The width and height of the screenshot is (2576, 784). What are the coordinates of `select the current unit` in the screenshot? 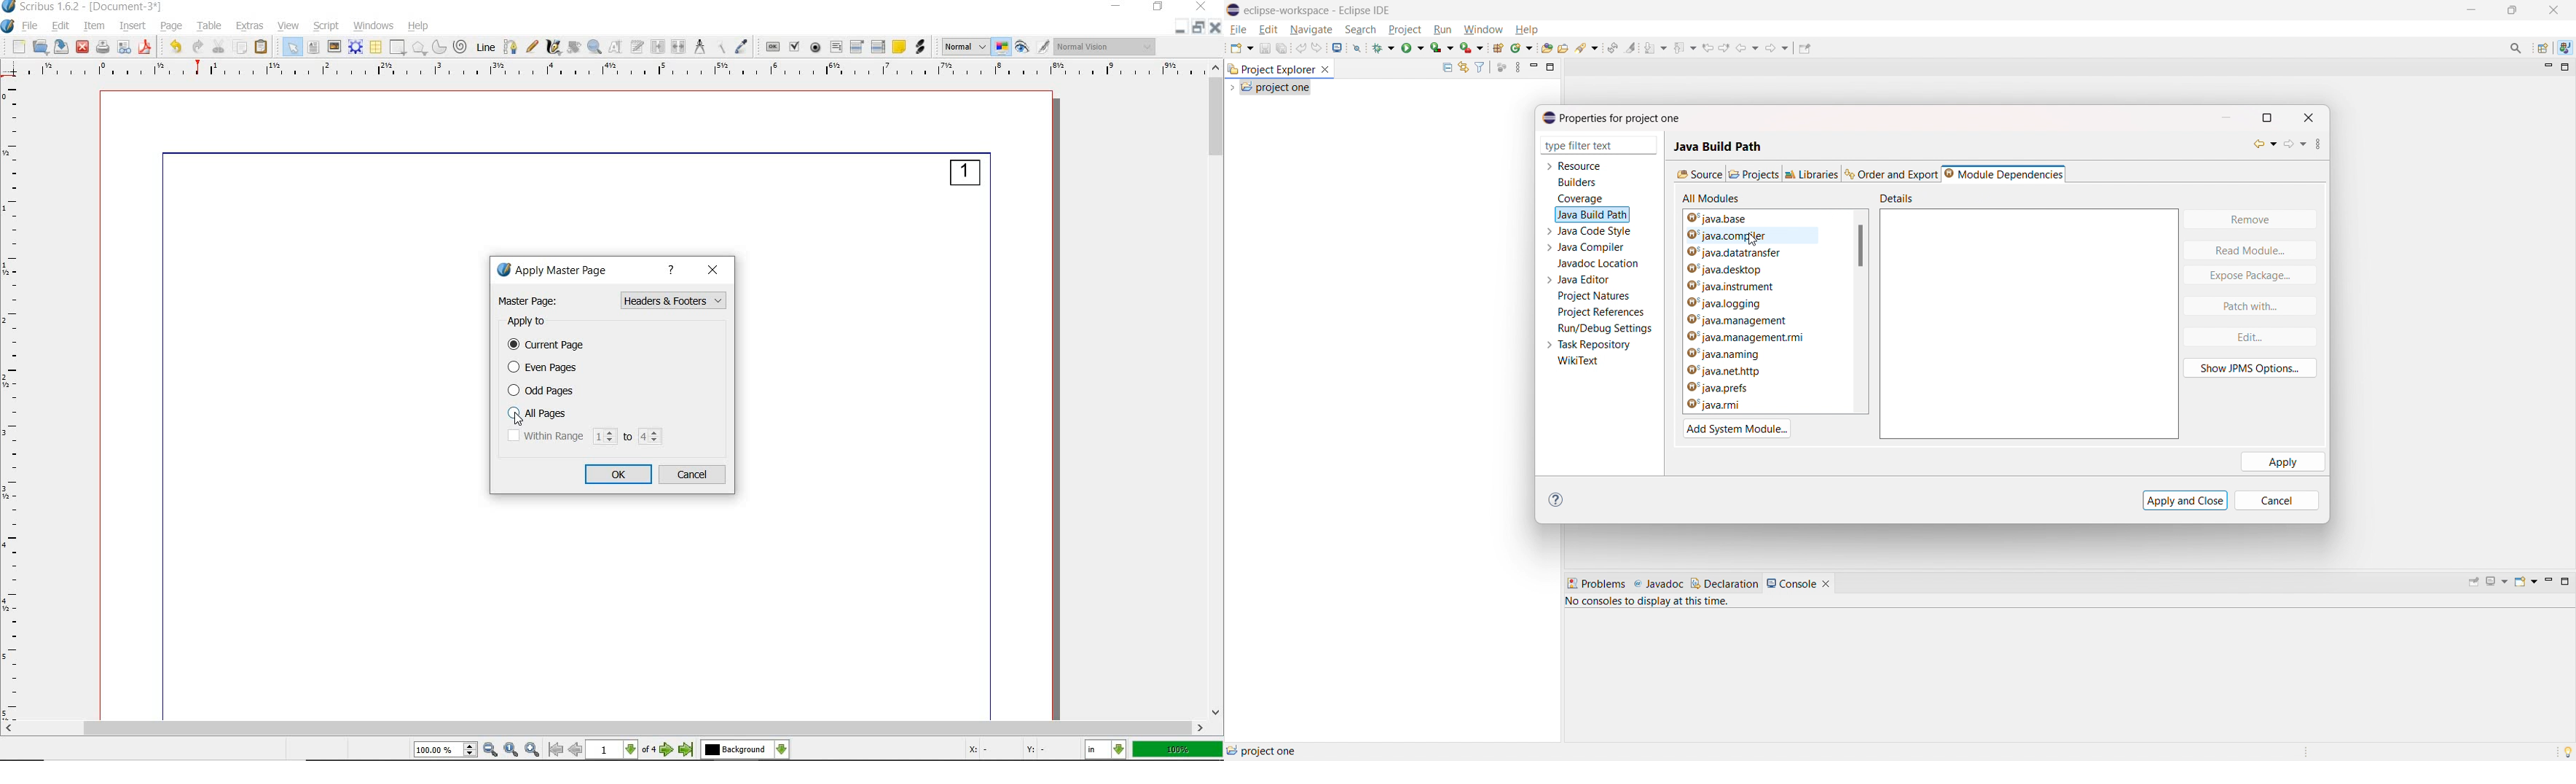 It's located at (1106, 749).